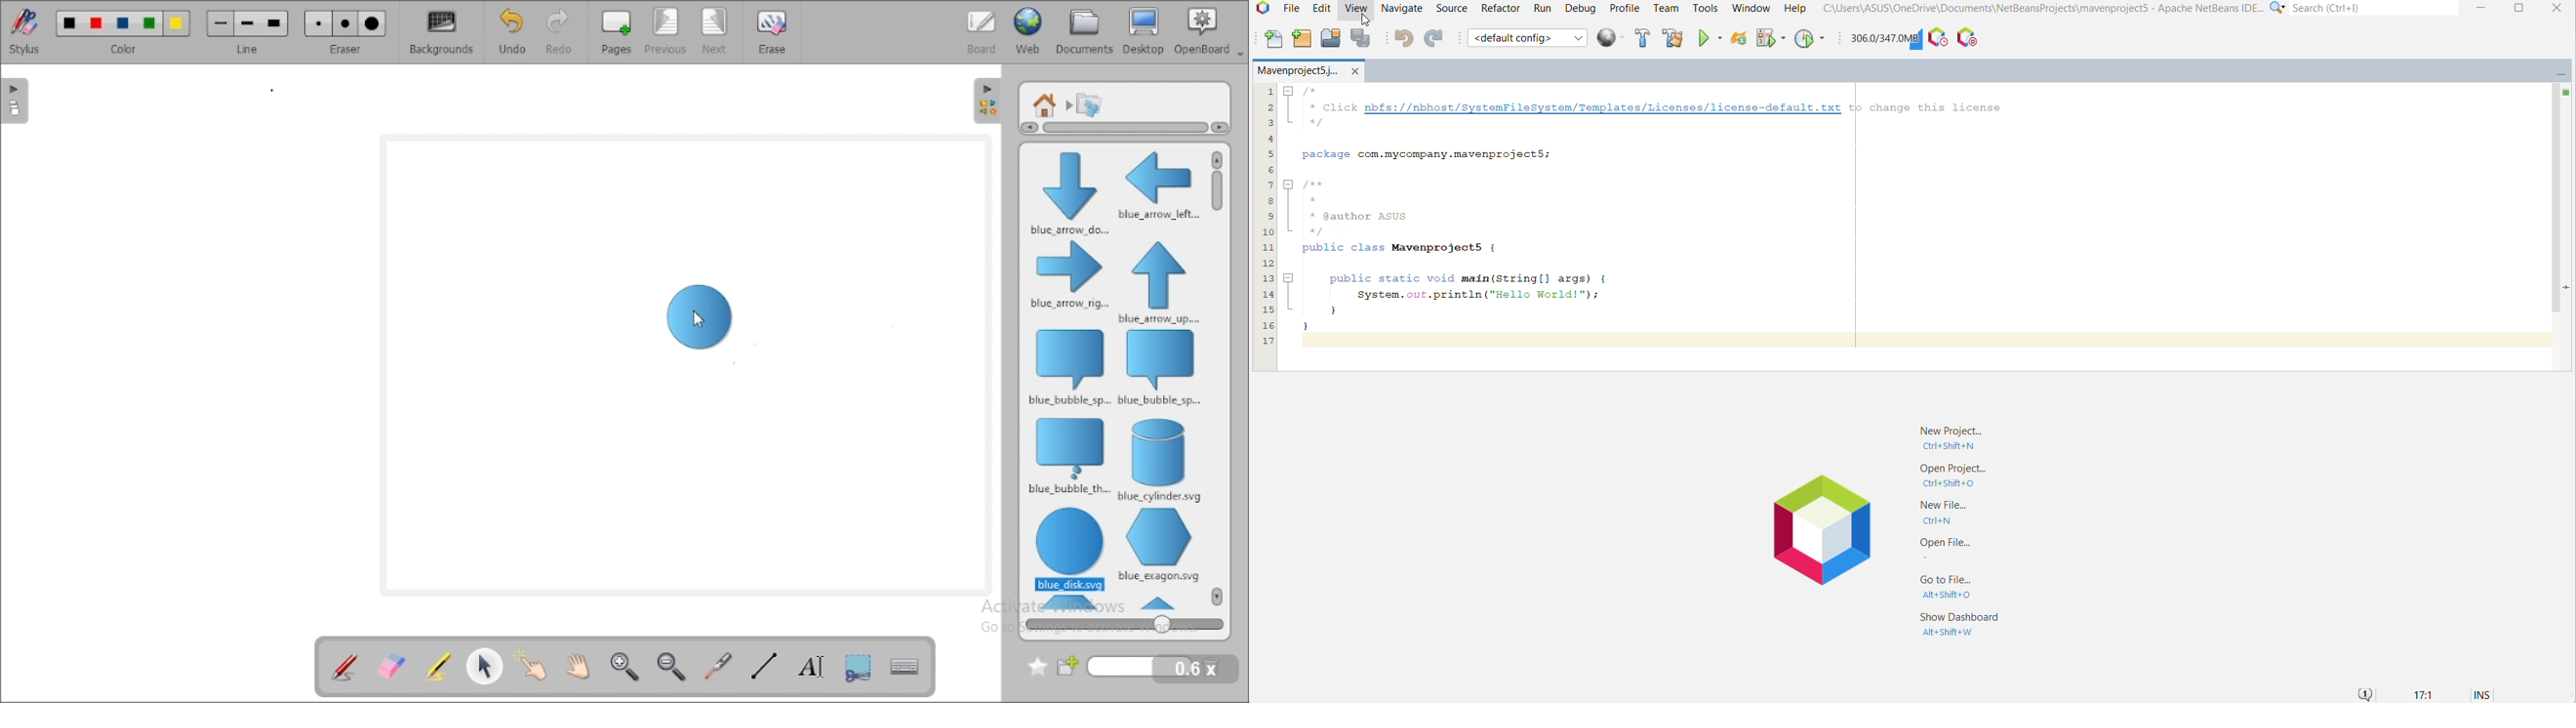  Describe the element at coordinates (534, 663) in the screenshot. I see `interact with items` at that location.